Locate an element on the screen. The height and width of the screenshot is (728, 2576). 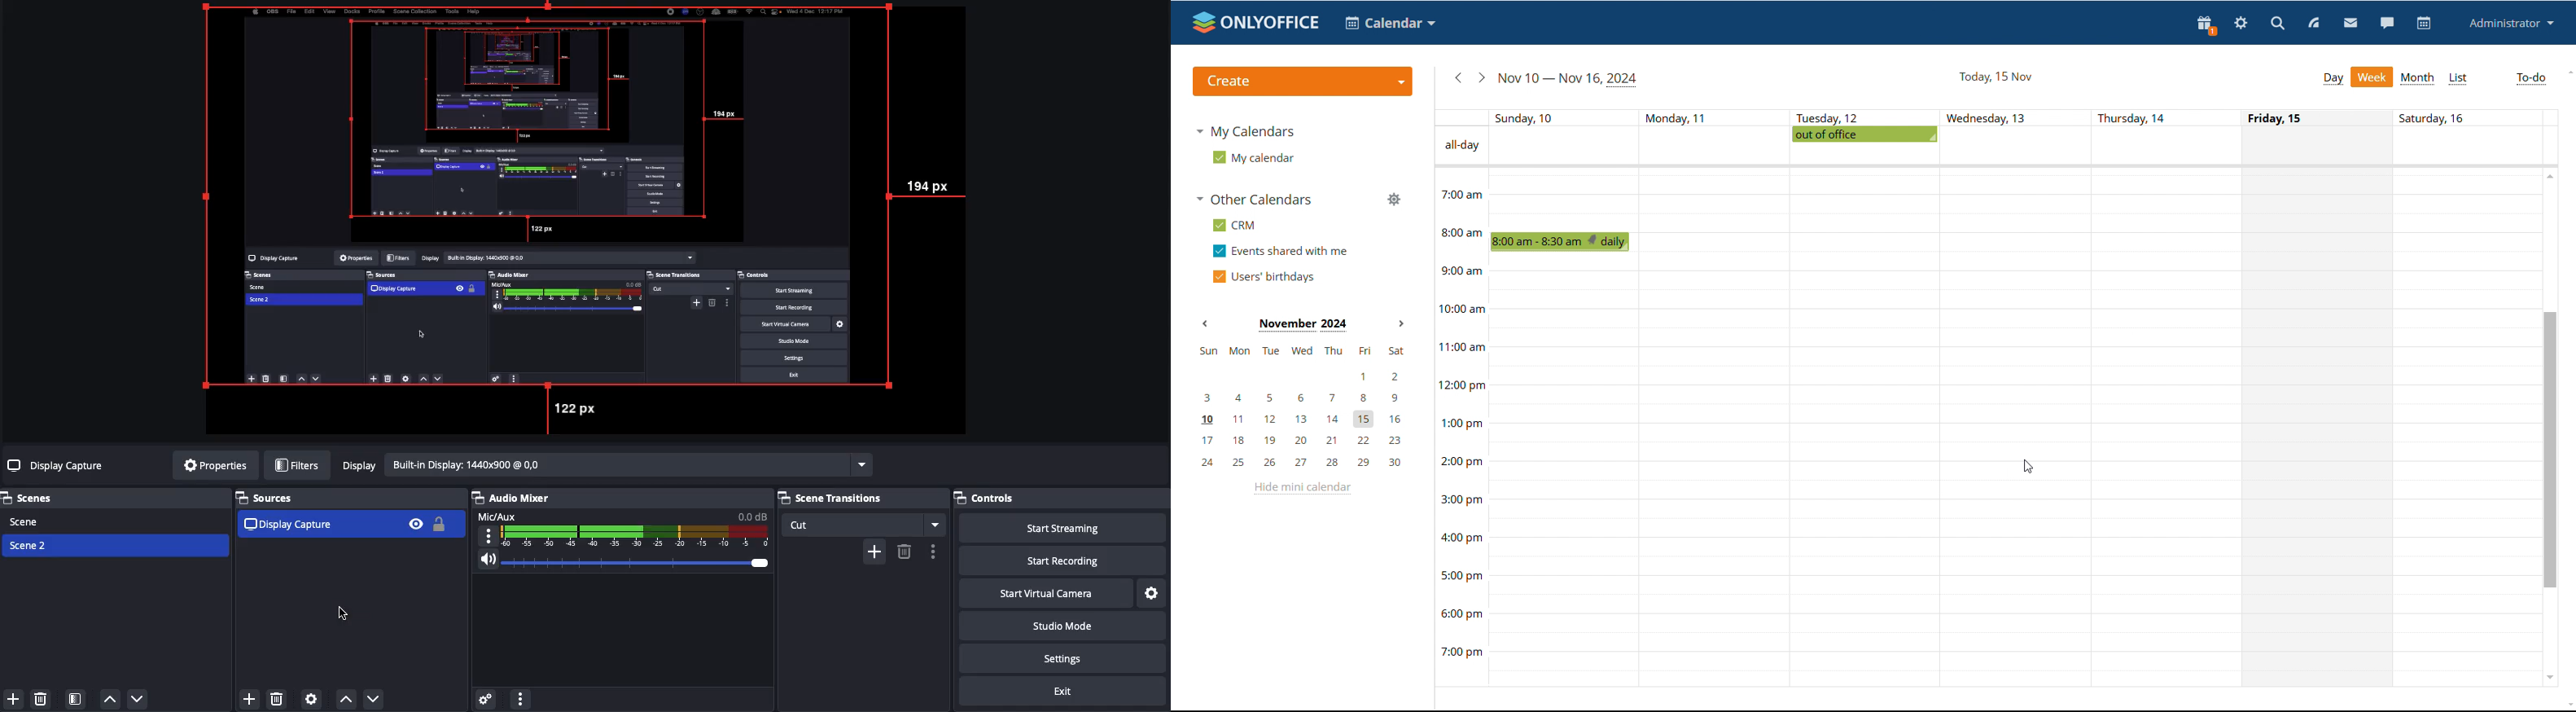
Filters is located at coordinates (296, 464).